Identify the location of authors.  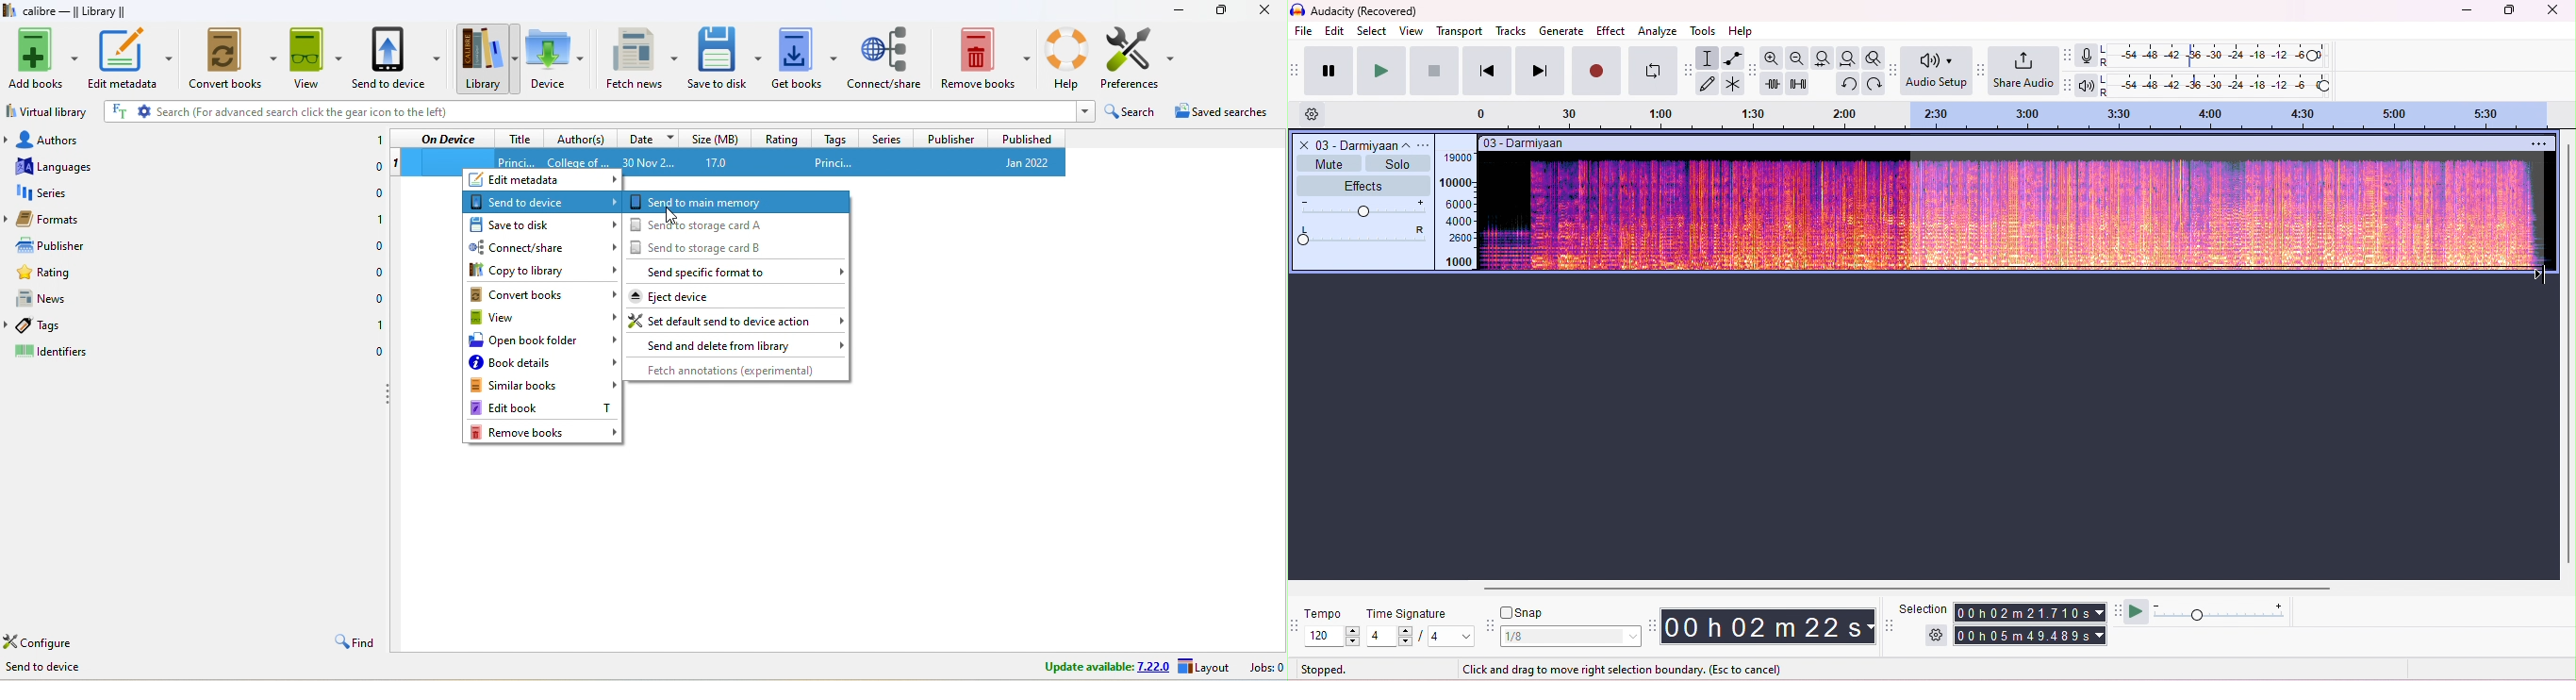
(52, 137).